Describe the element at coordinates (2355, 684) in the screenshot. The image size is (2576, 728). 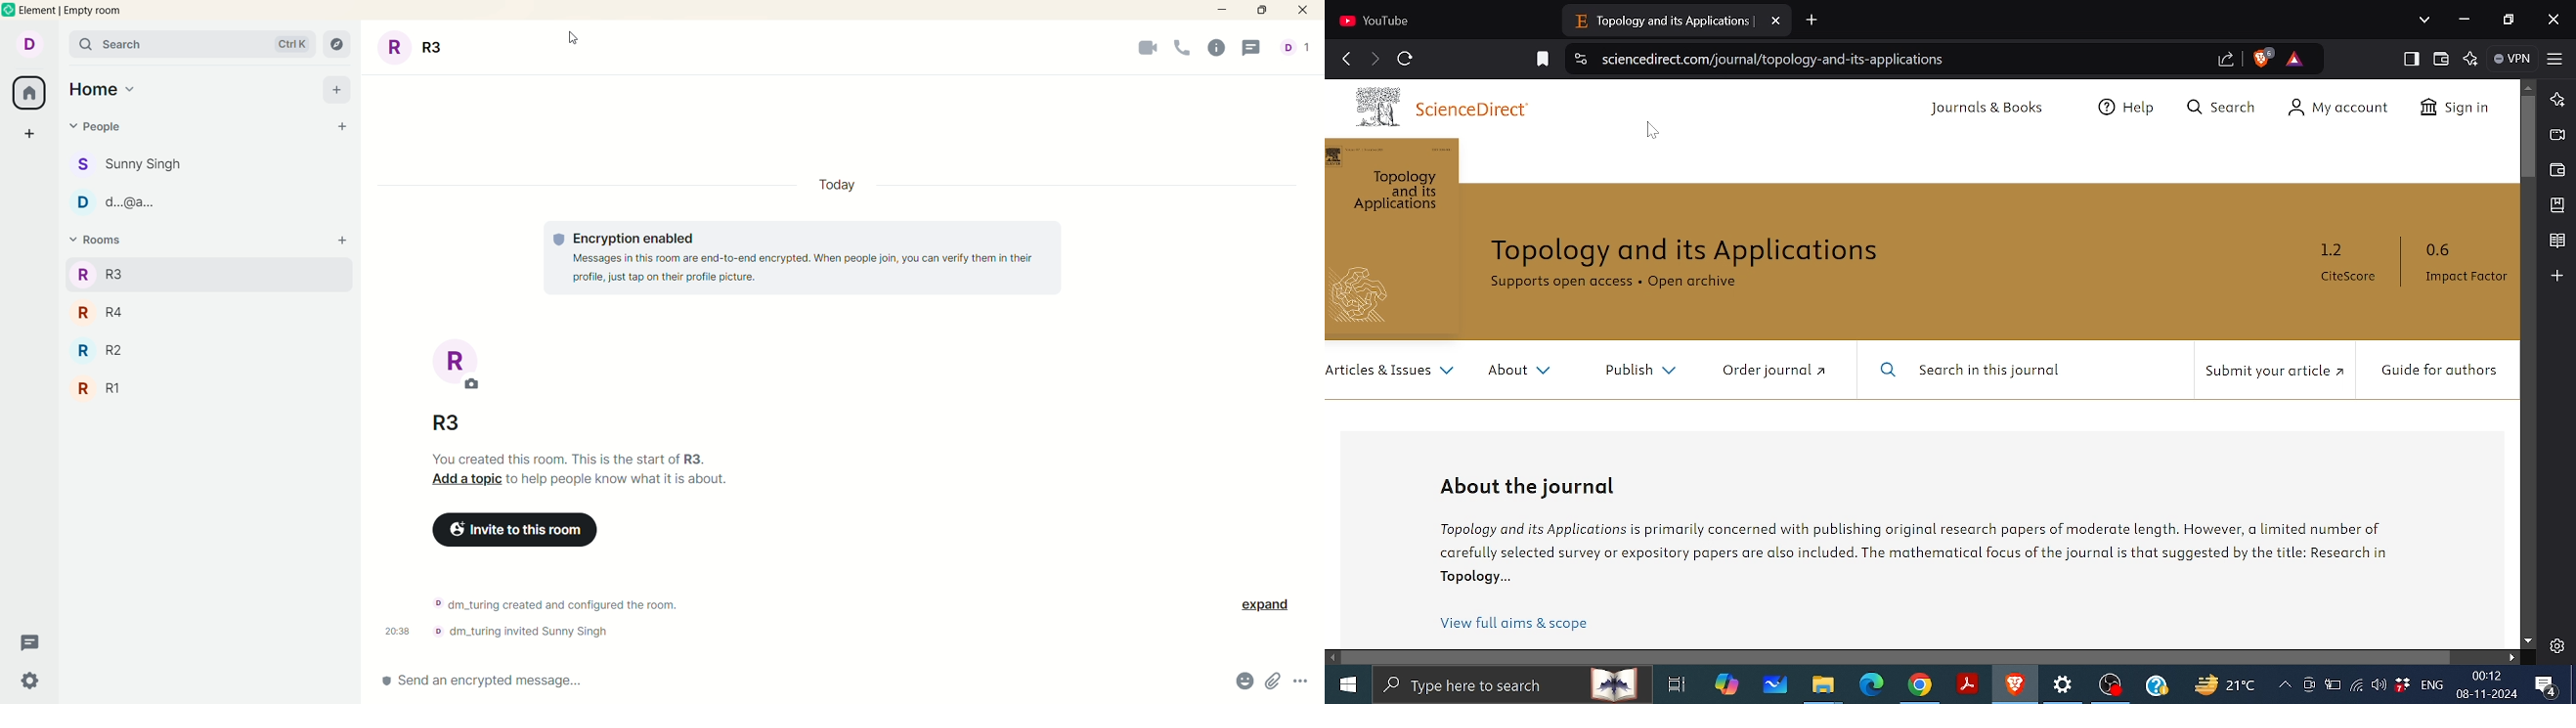
I see `Internet access` at that location.